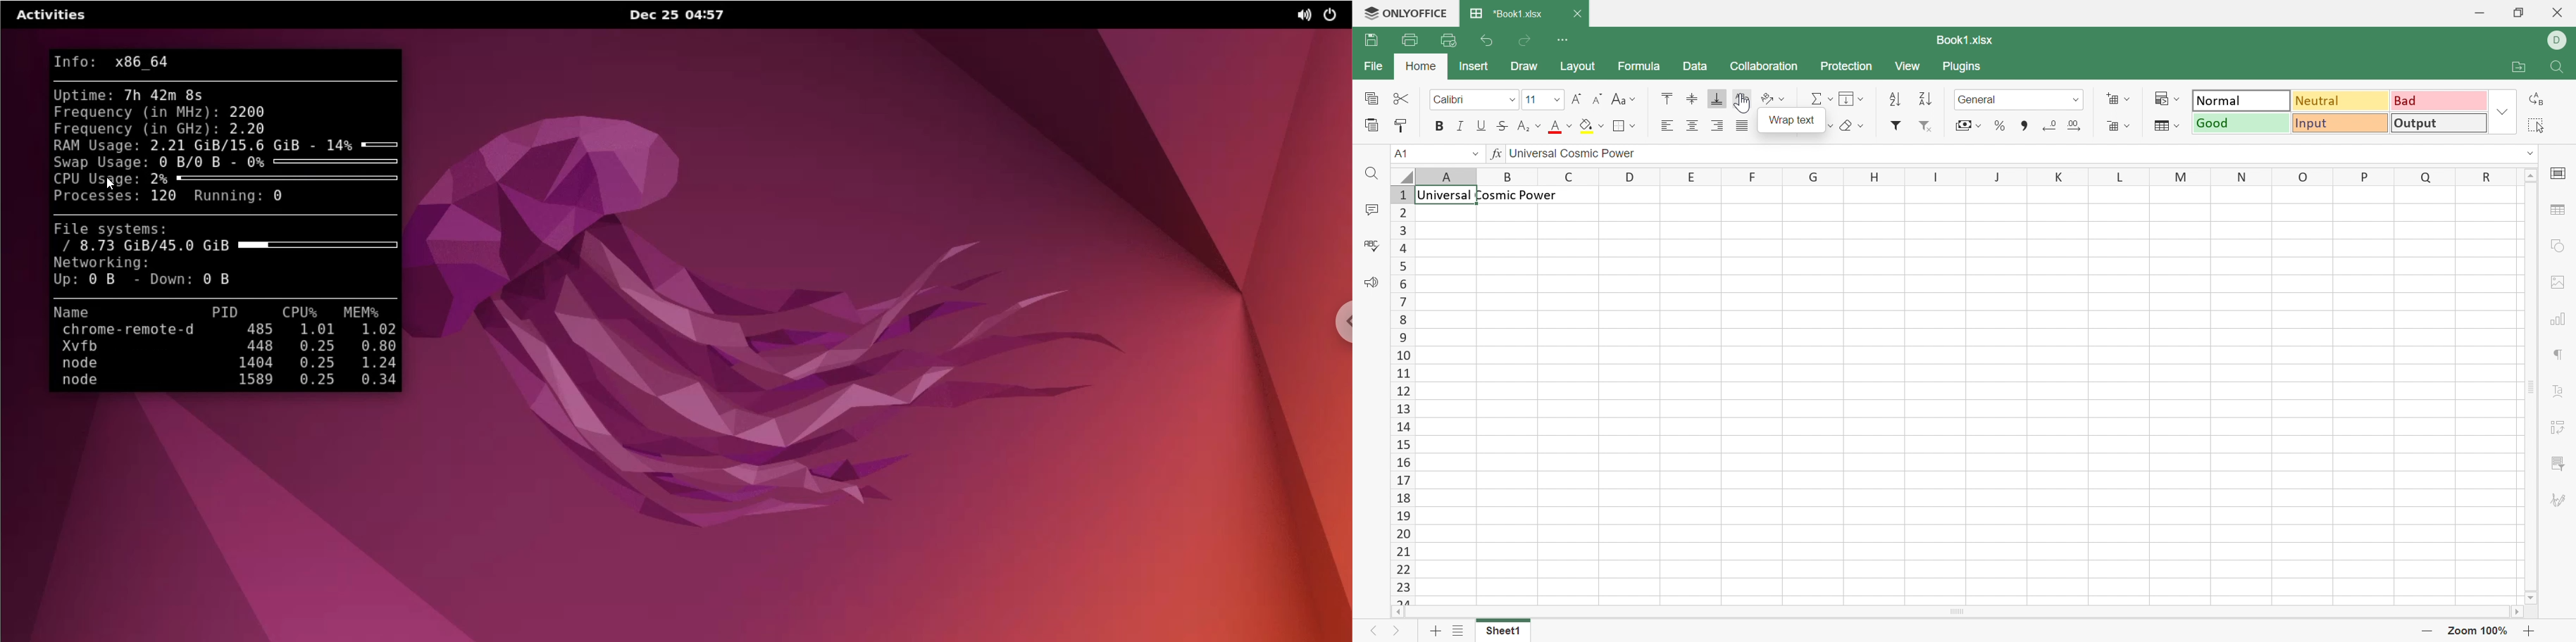  I want to click on Justified, so click(1745, 125).